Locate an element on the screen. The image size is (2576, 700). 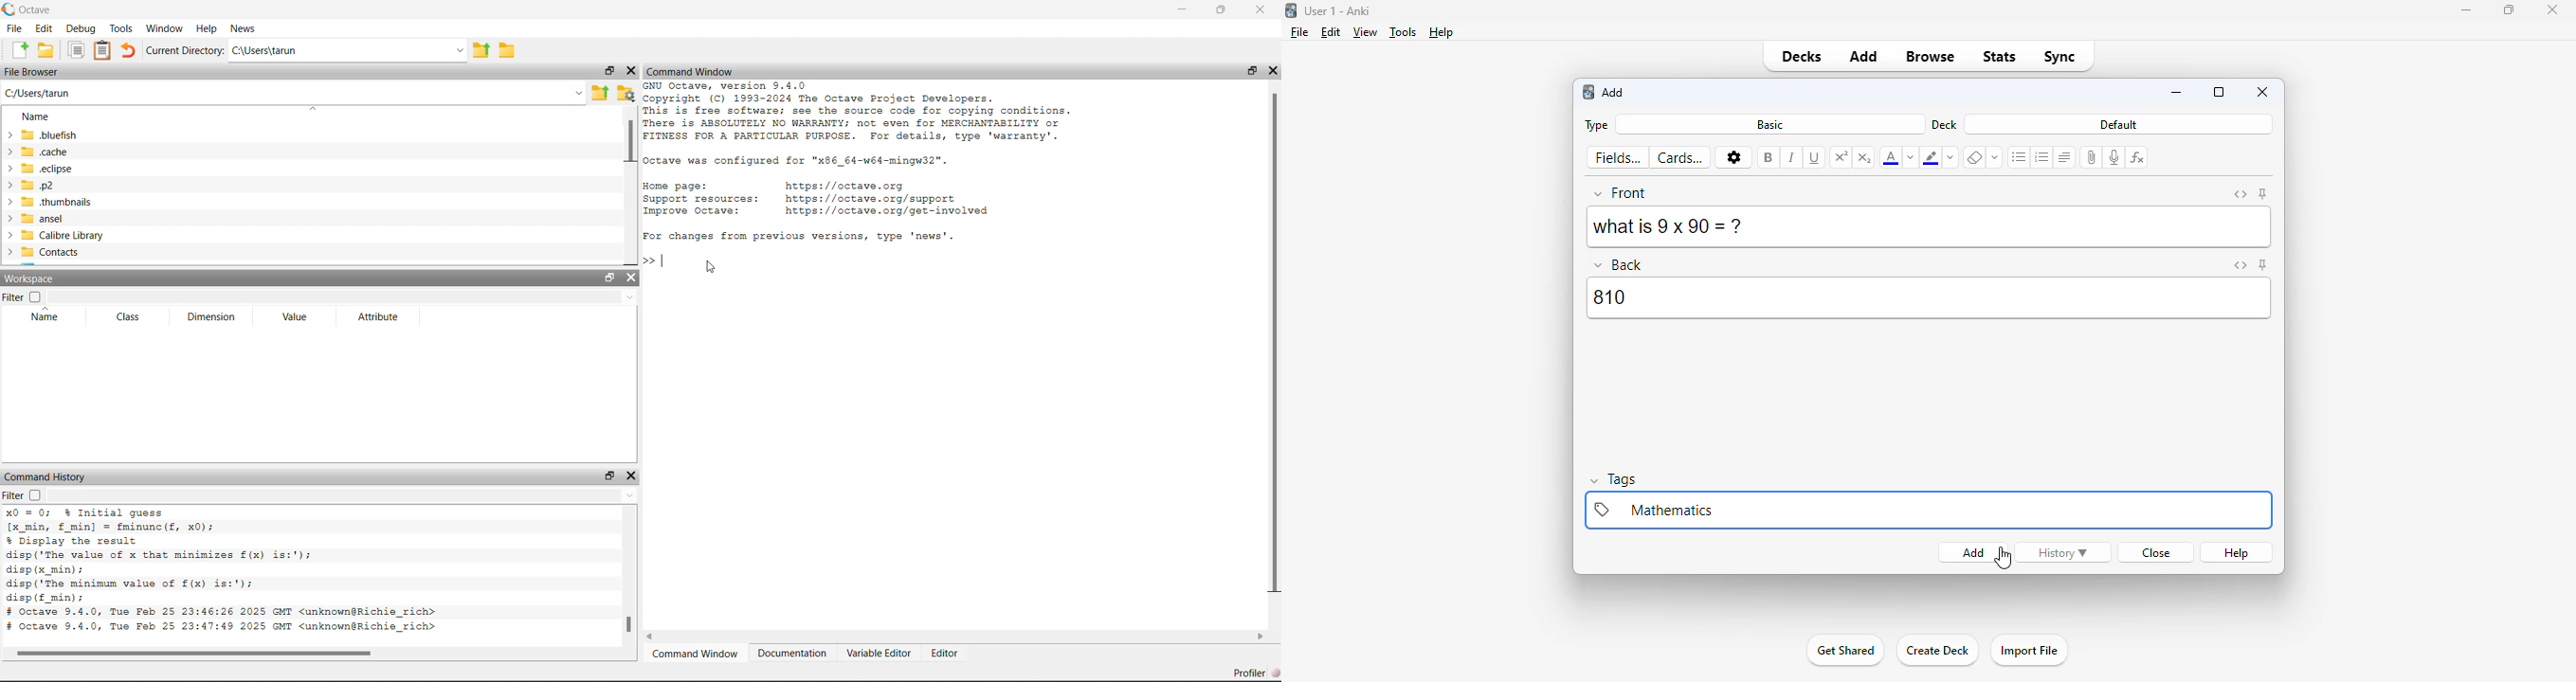
close is located at coordinates (2263, 91).